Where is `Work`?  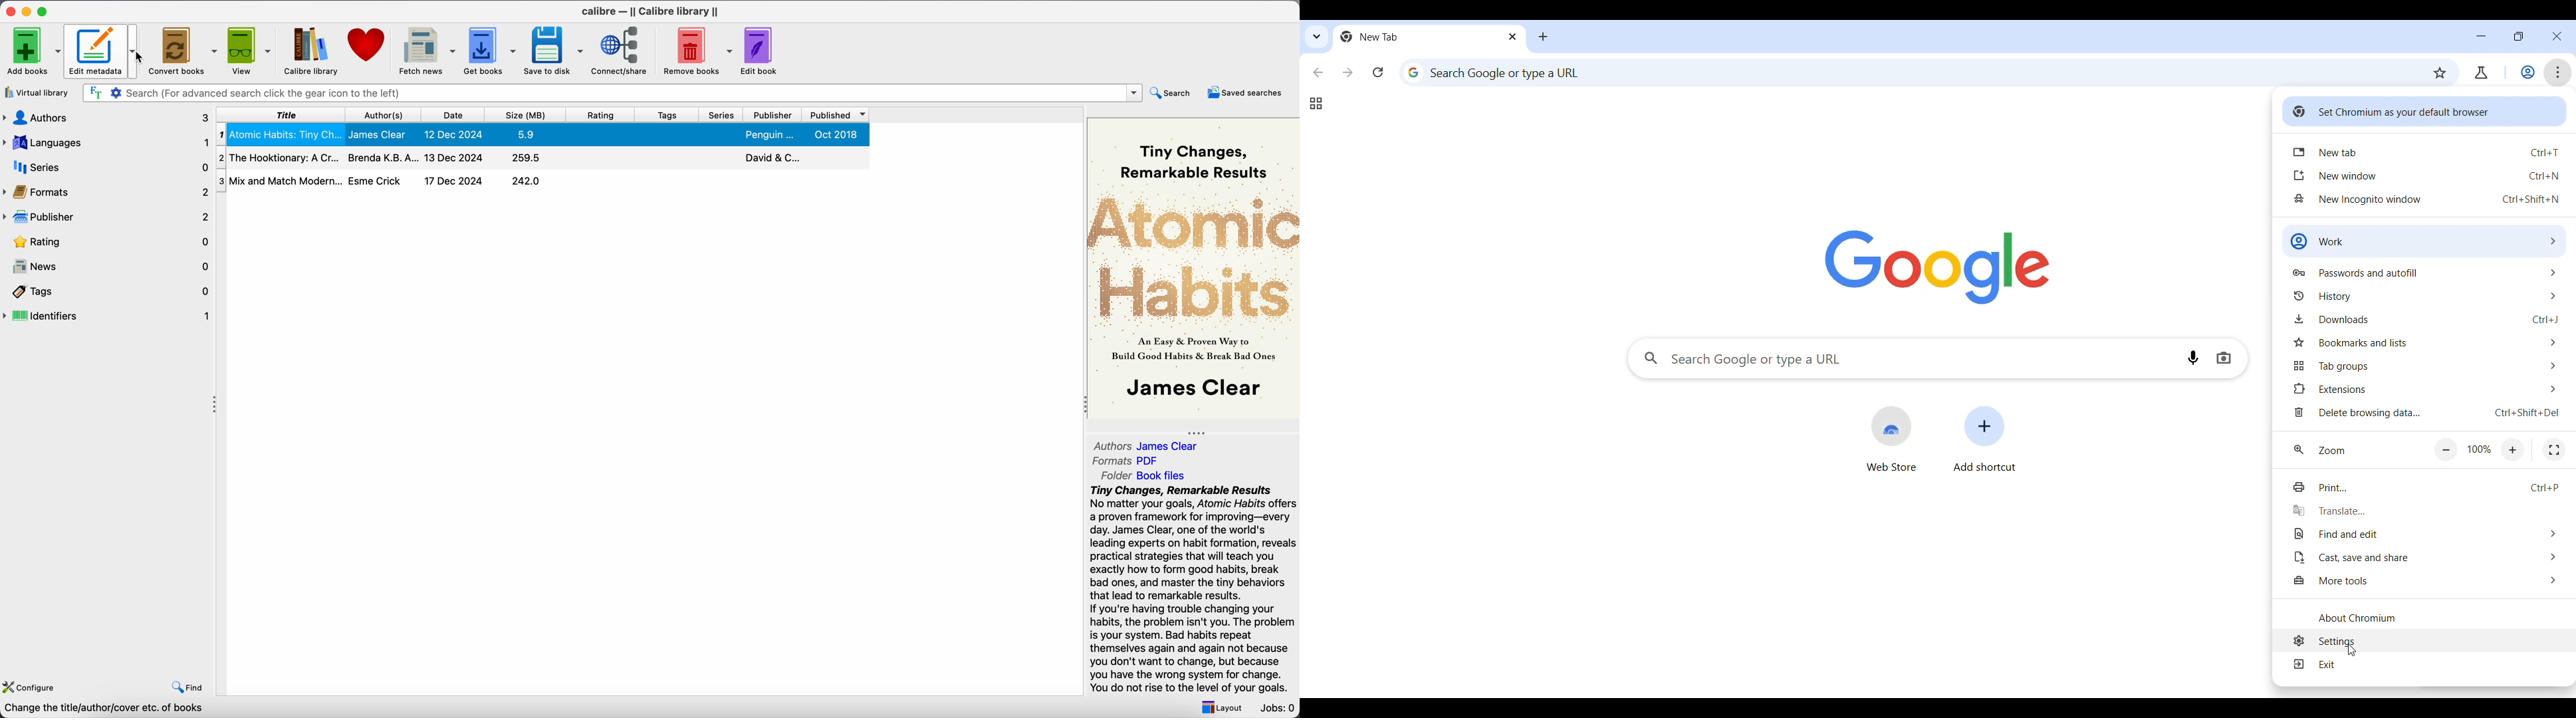 Work is located at coordinates (2526, 72).